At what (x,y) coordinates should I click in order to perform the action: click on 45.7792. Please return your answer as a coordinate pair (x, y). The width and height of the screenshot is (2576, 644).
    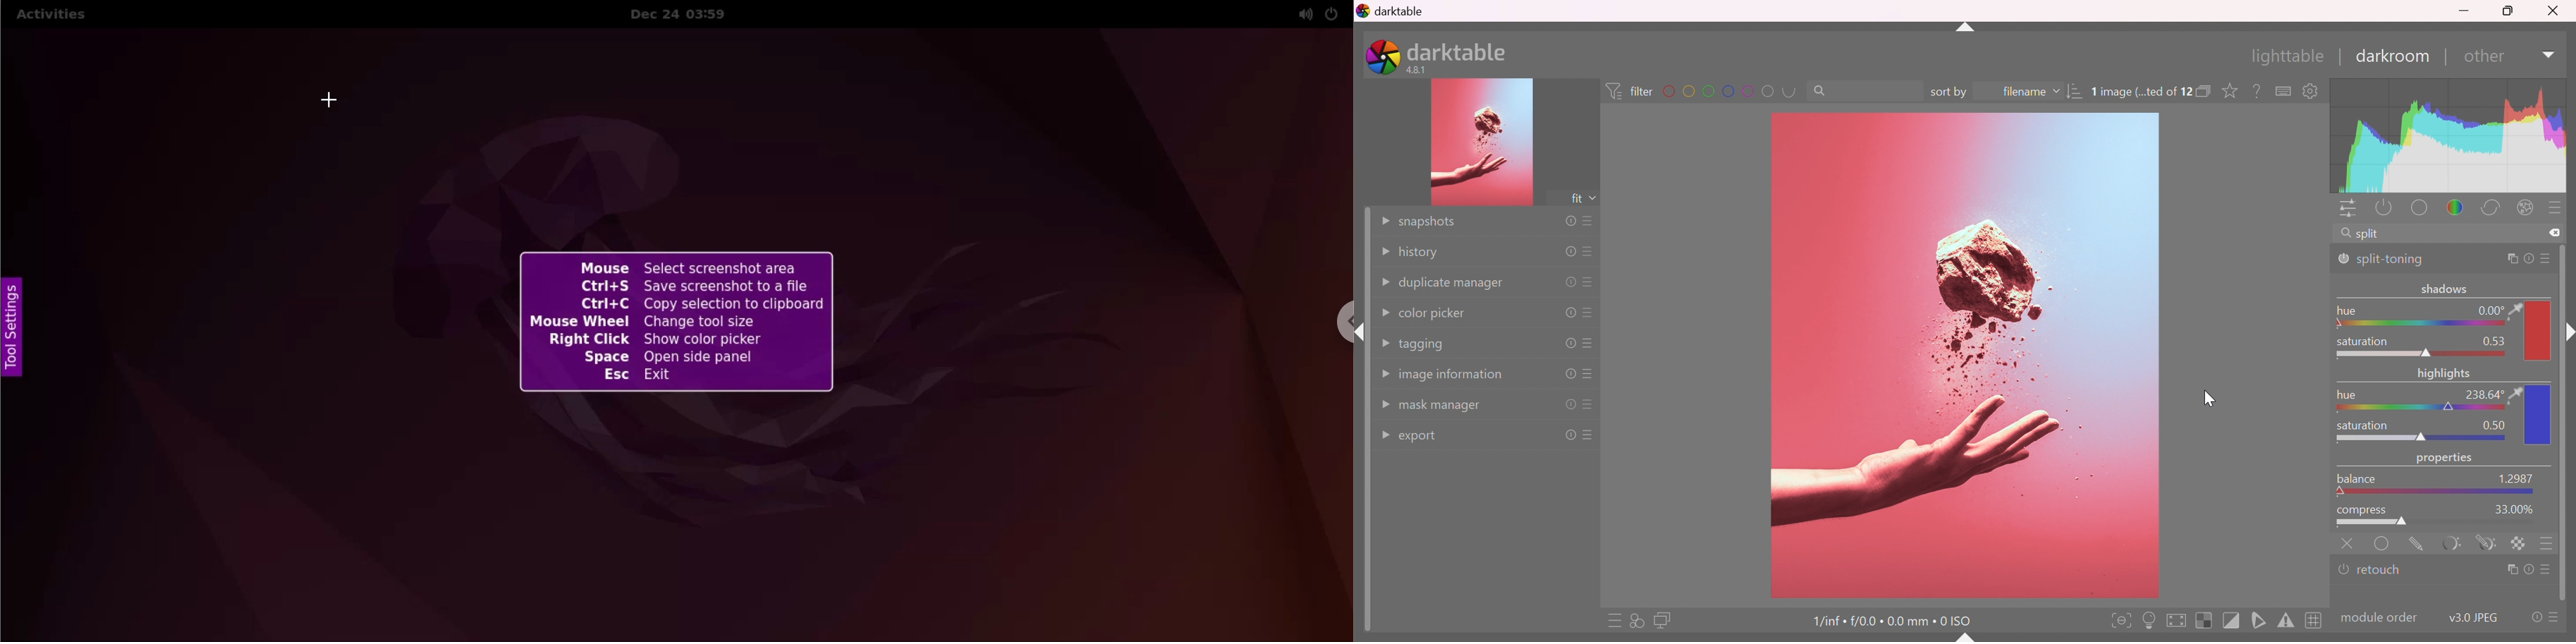
    Looking at the image, I should click on (2516, 479).